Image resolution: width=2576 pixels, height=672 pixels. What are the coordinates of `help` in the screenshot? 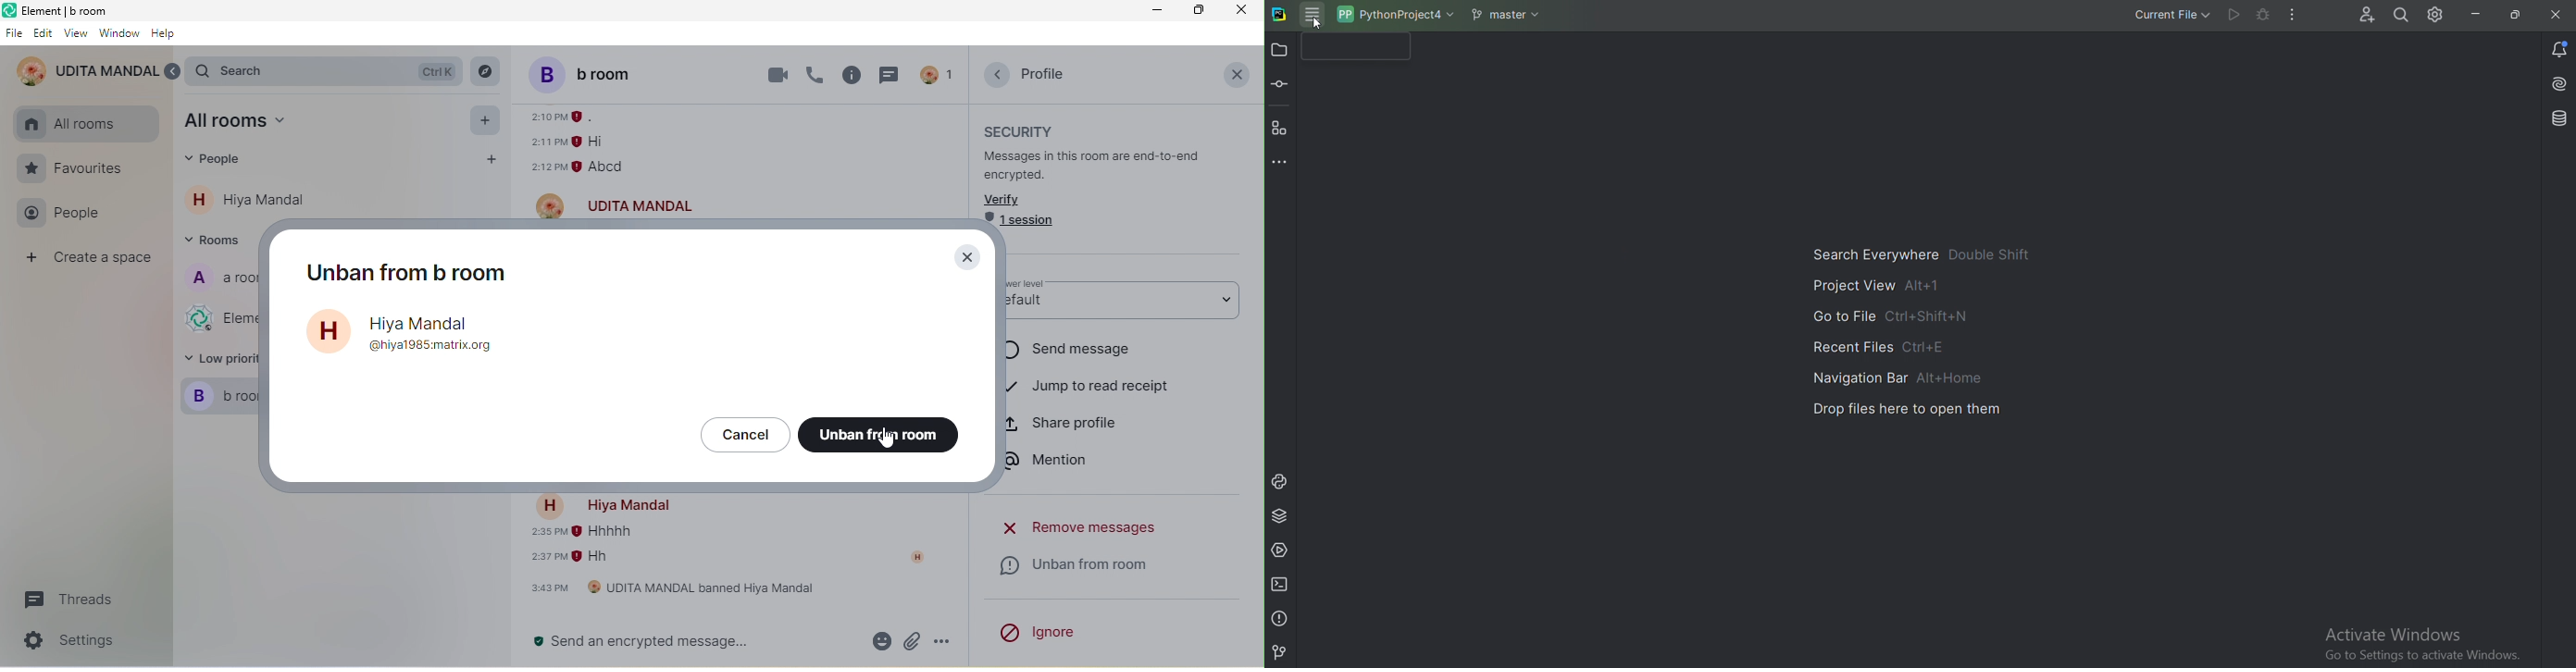 It's located at (162, 34).